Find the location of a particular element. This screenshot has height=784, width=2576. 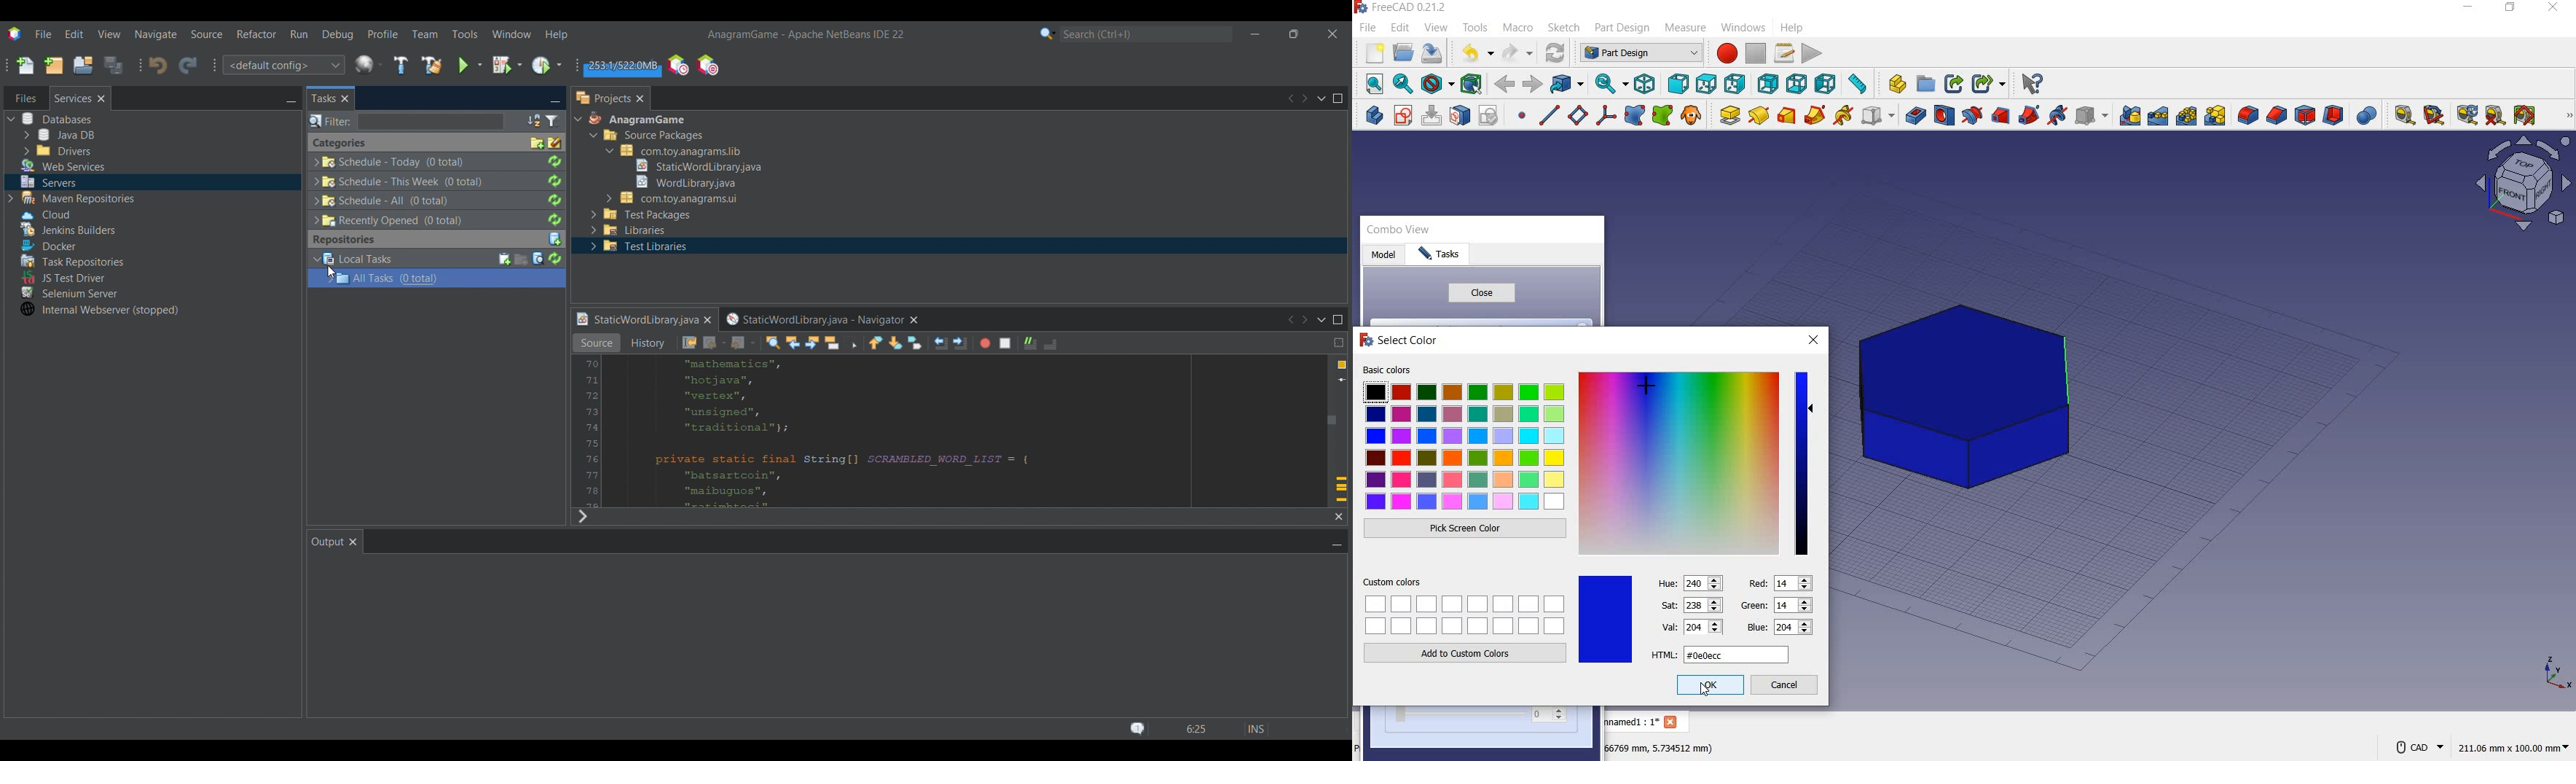

create a datum point is located at coordinates (1523, 118).